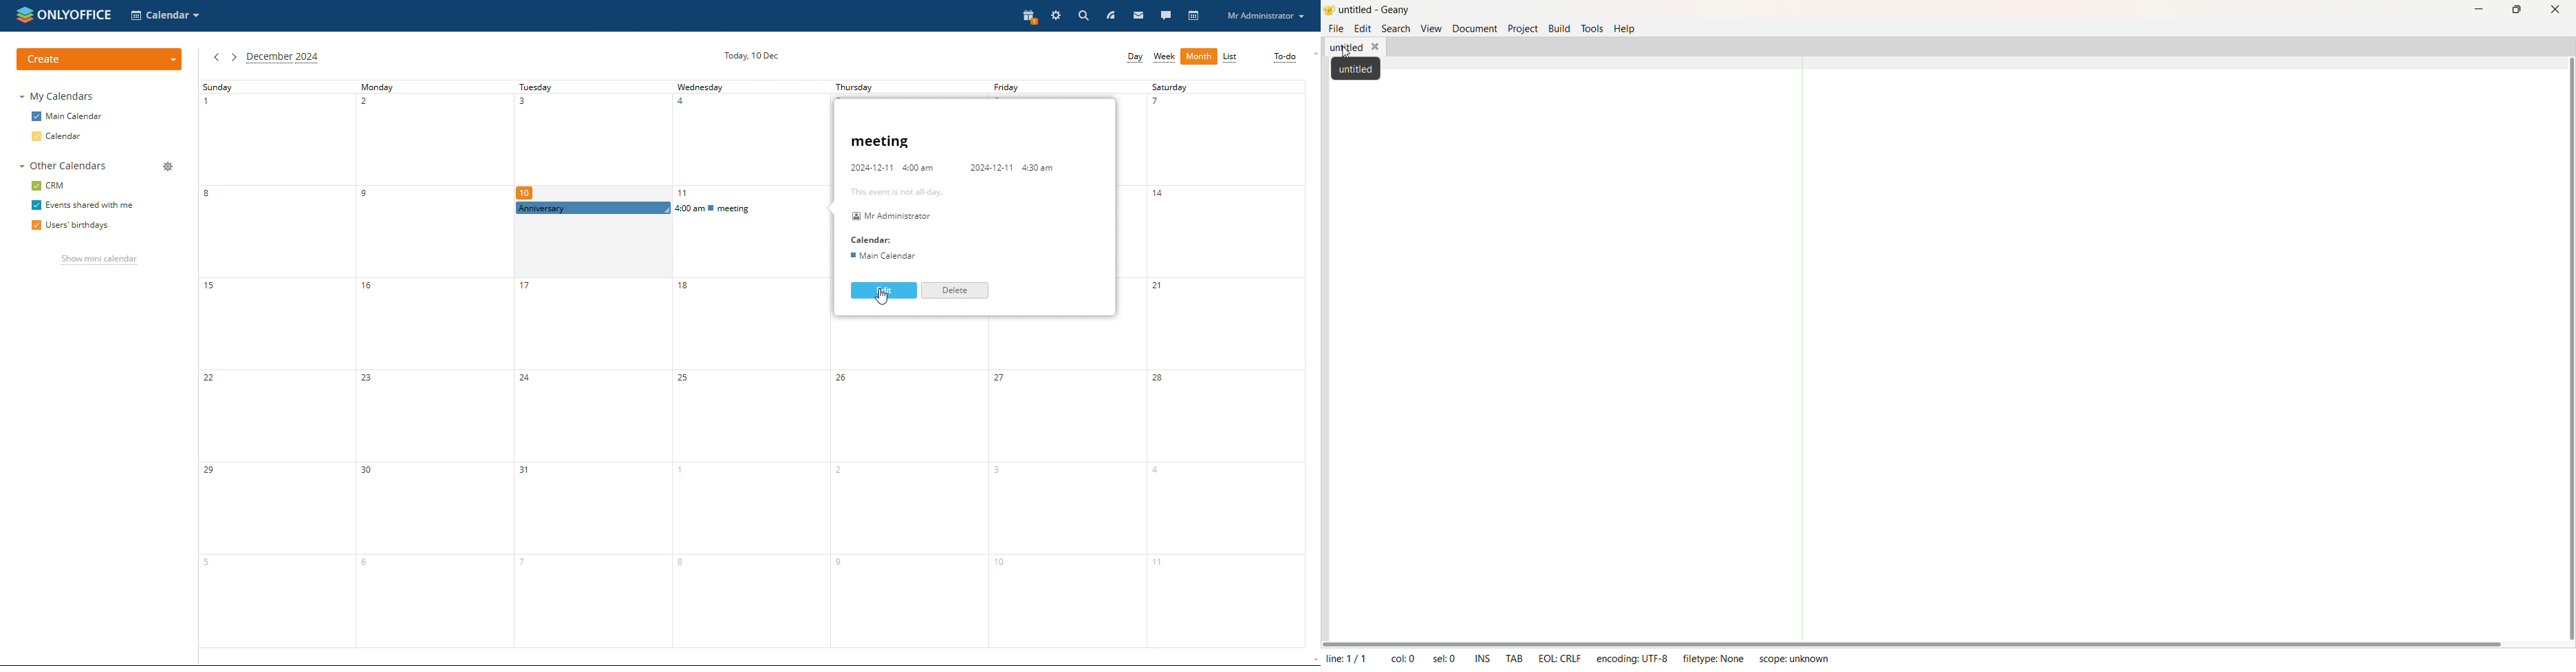 This screenshot has width=2576, height=672. What do you see at coordinates (898, 192) in the screenshot?
I see `h | ‘This event is not all-day.` at bounding box center [898, 192].